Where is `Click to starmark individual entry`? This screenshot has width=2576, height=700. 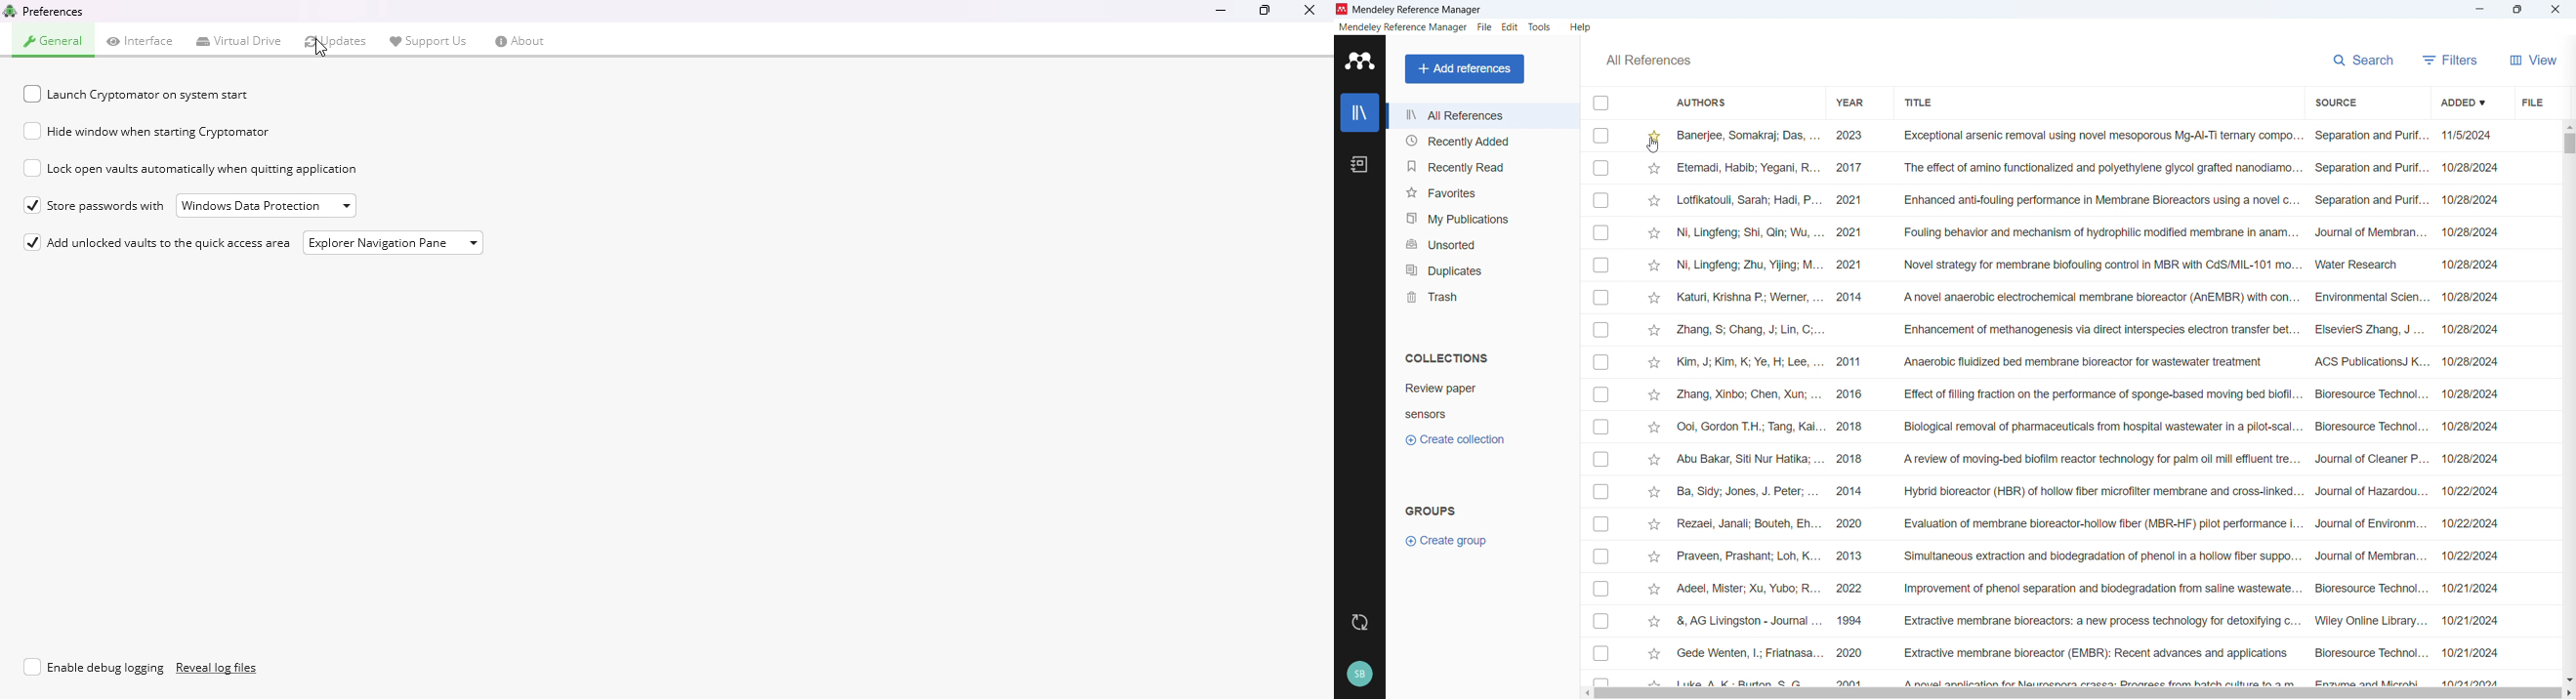
Click to starmark individual entry is located at coordinates (1652, 405).